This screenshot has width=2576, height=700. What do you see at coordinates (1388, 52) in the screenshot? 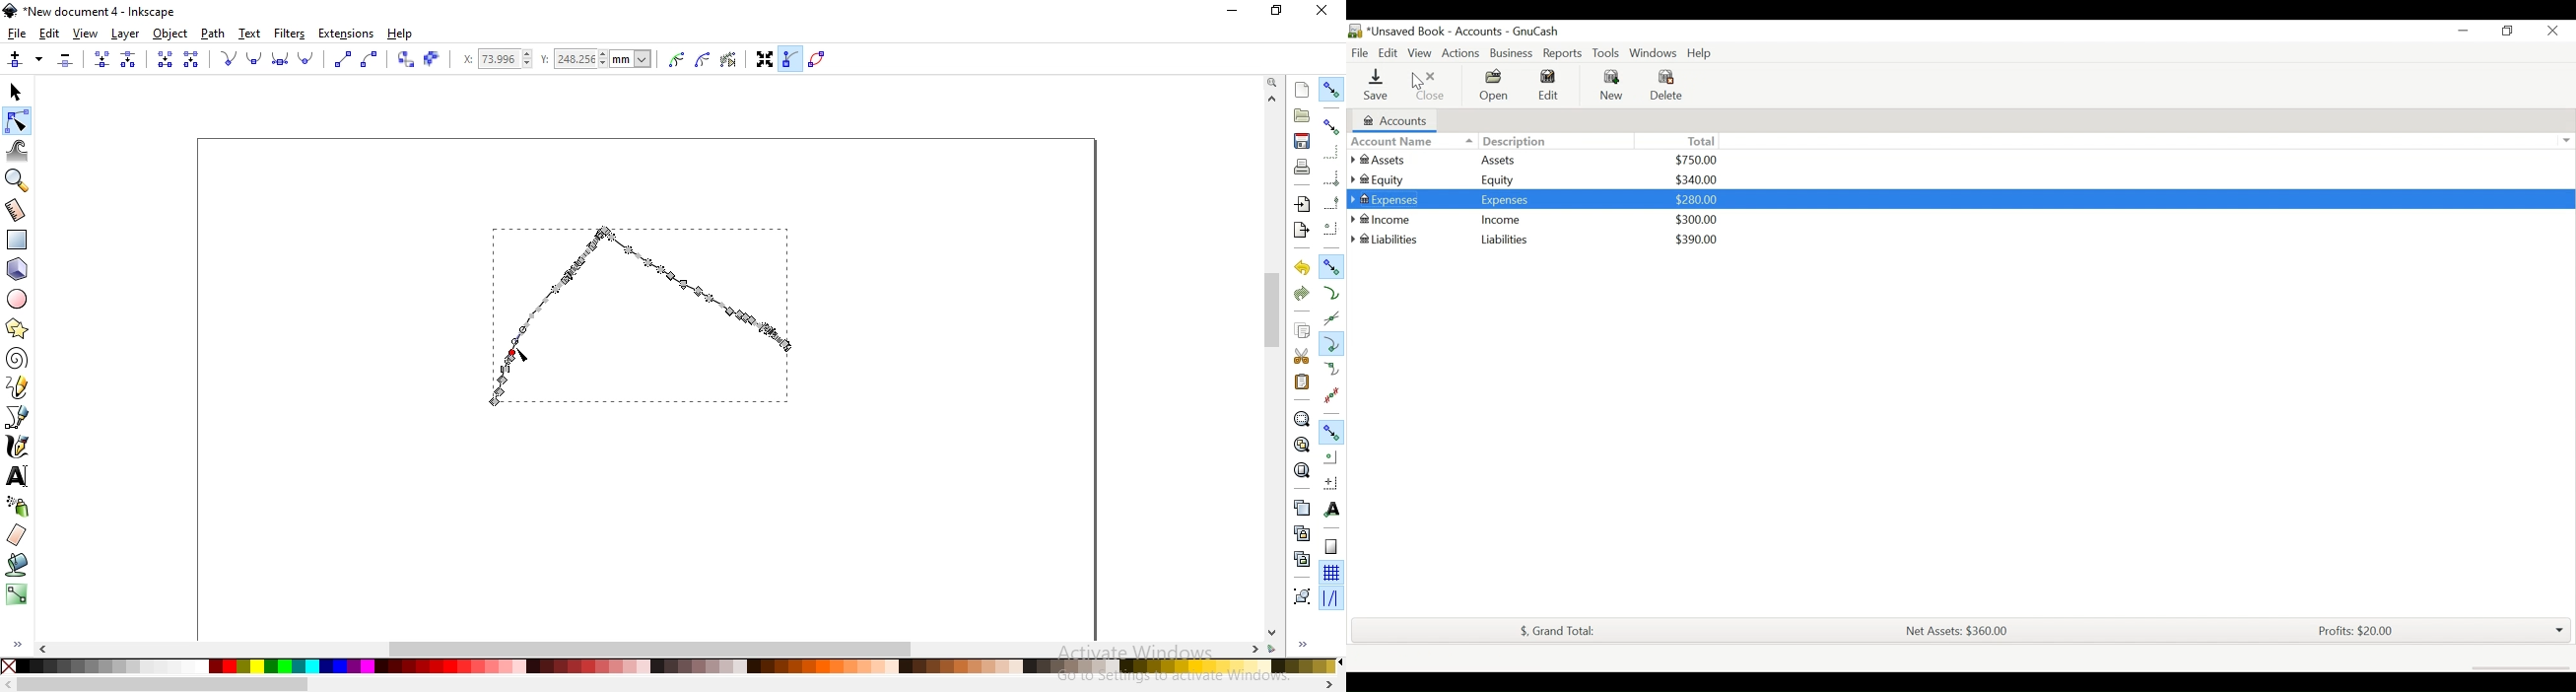
I see `Edit` at bounding box center [1388, 52].